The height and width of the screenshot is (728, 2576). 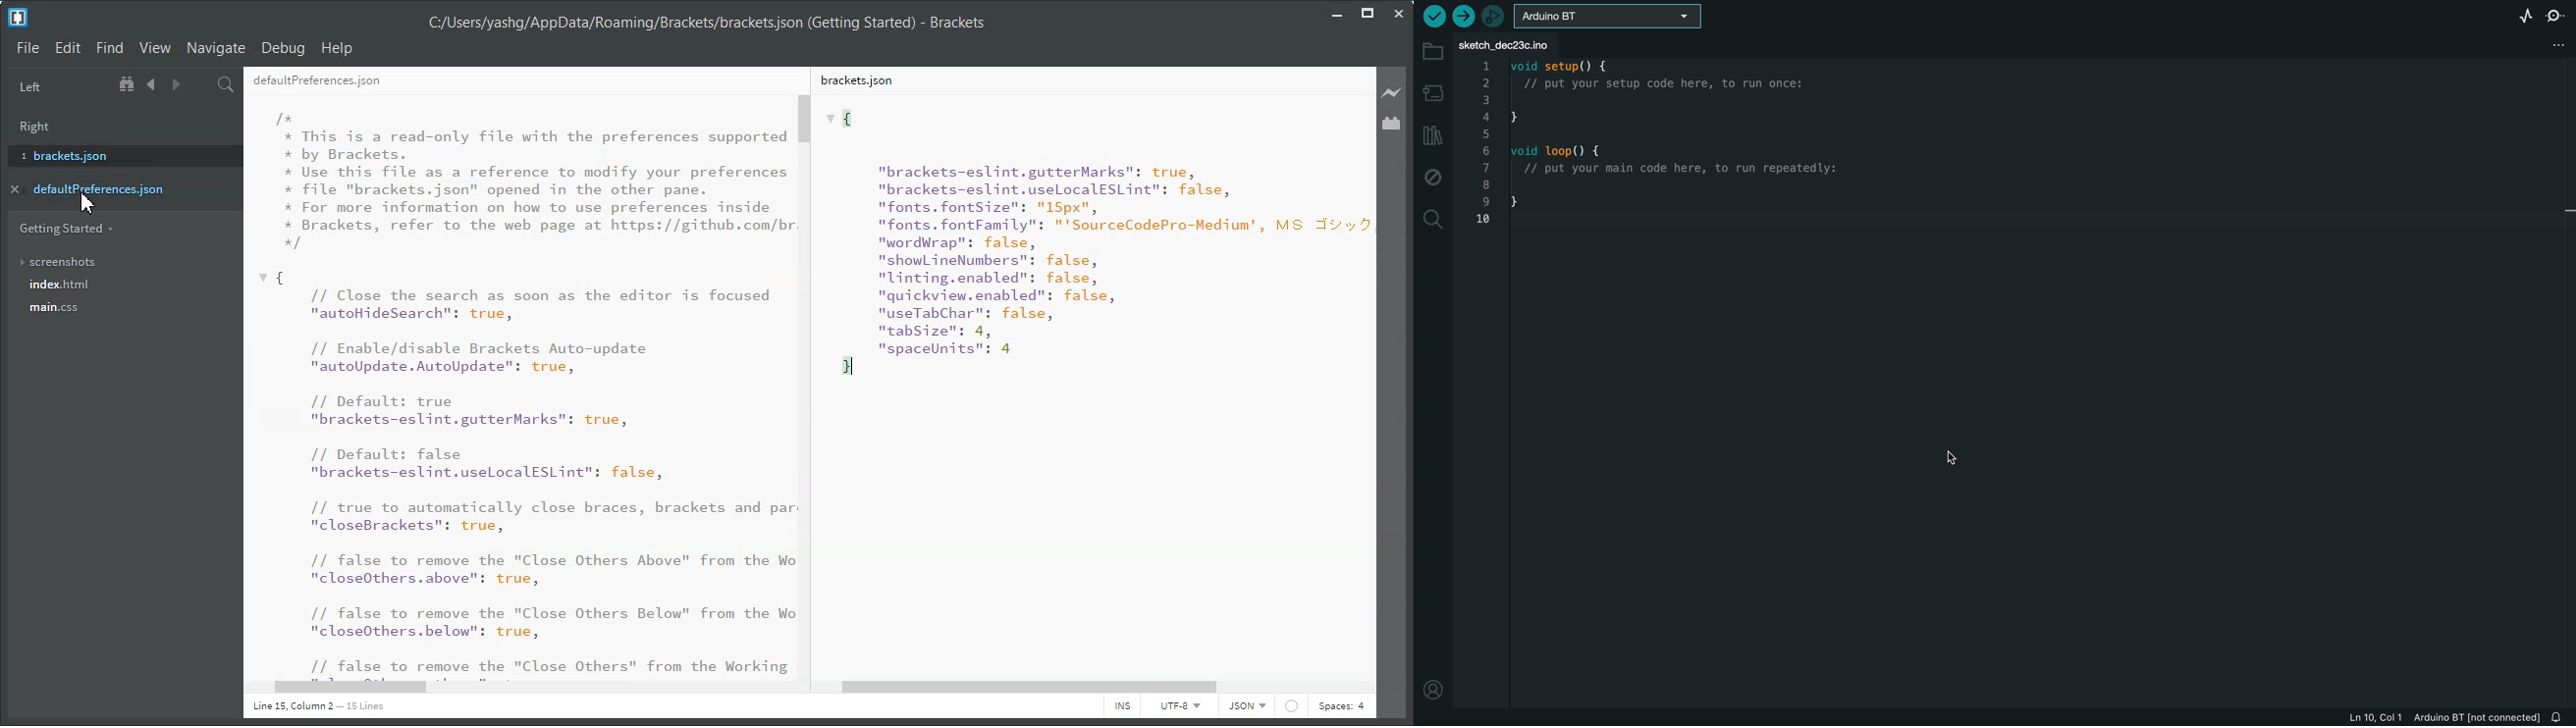 I want to click on Right Panel, so click(x=41, y=124).